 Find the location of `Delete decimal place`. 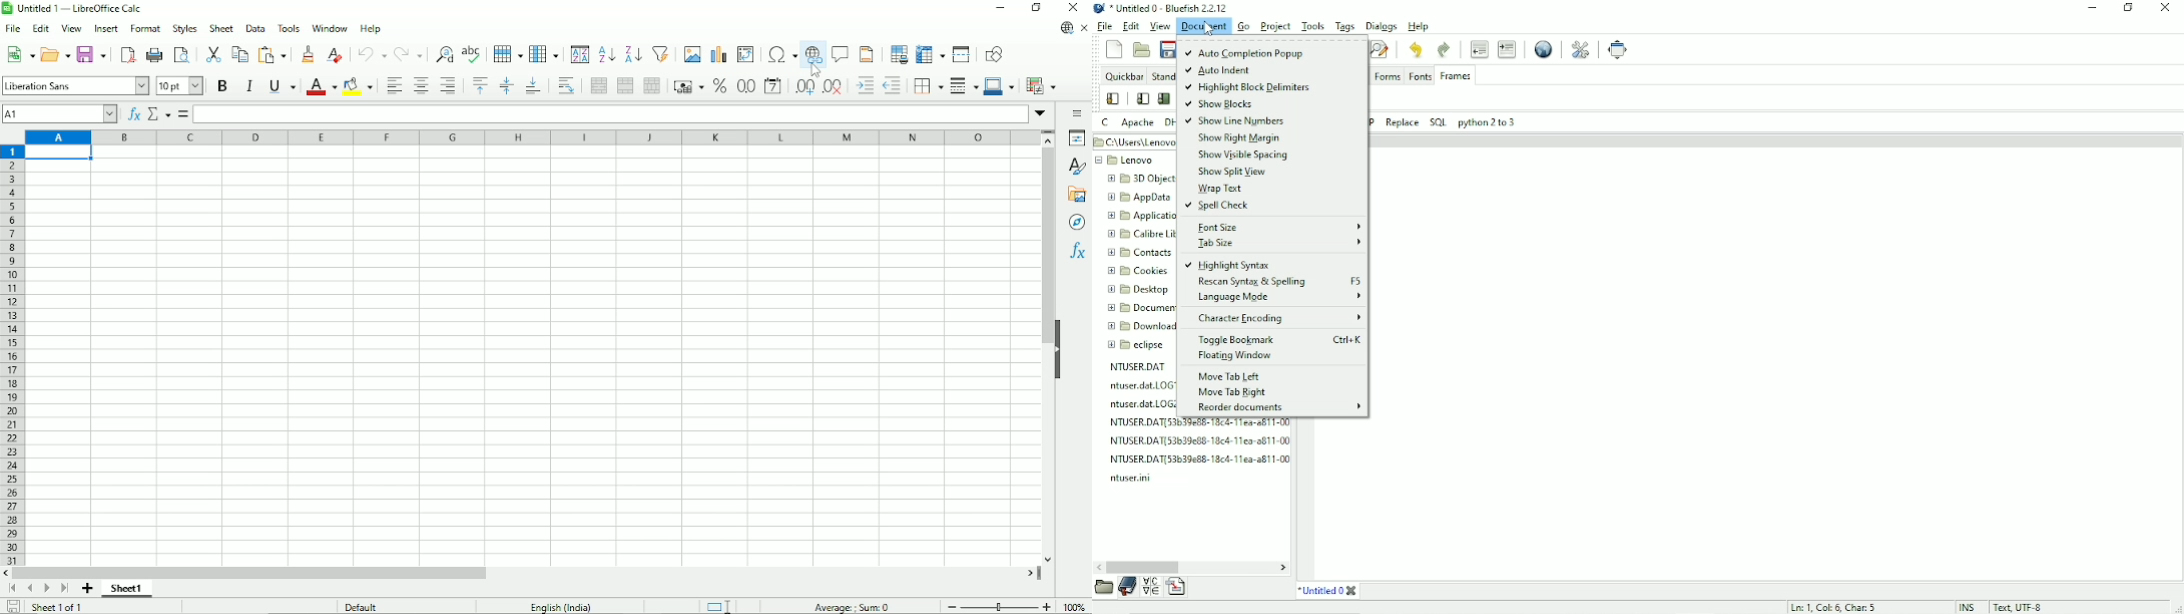

Delete decimal place is located at coordinates (833, 88).